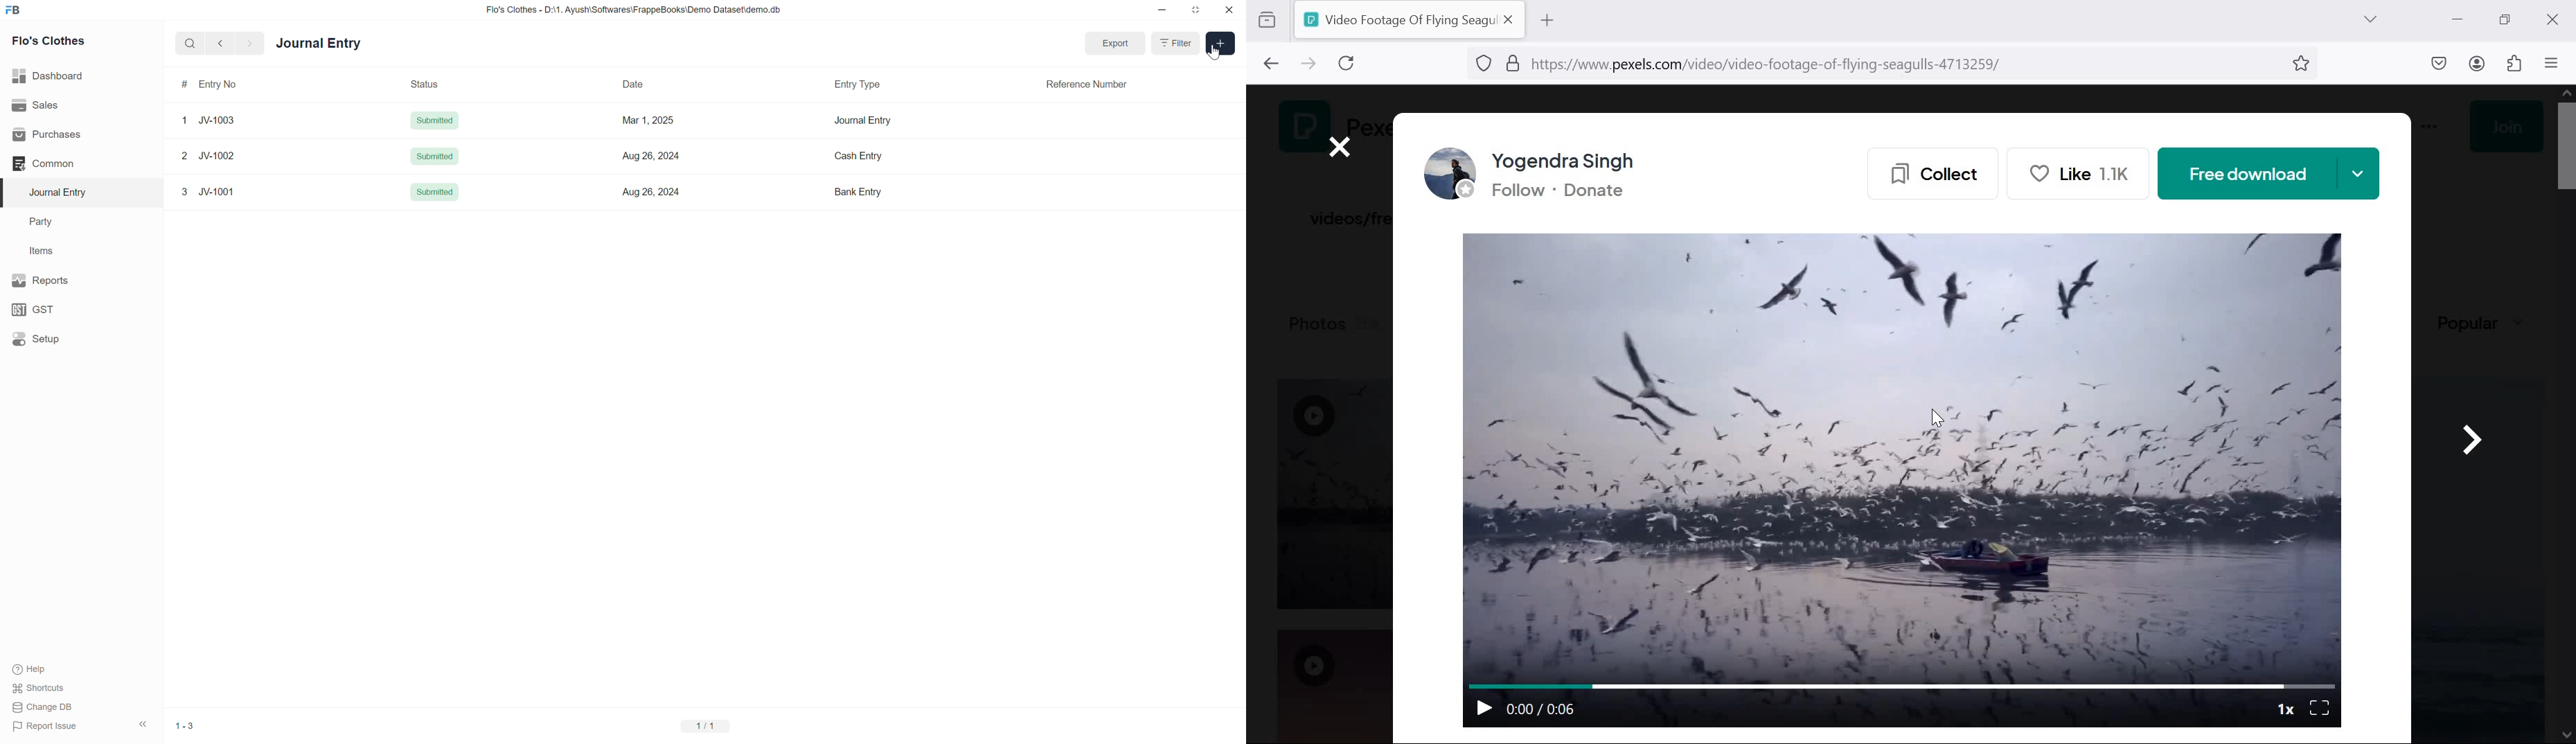 The image size is (2576, 756). Describe the element at coordinates (2564, 417) in the screenshot. I see `scrollbar` at that location.